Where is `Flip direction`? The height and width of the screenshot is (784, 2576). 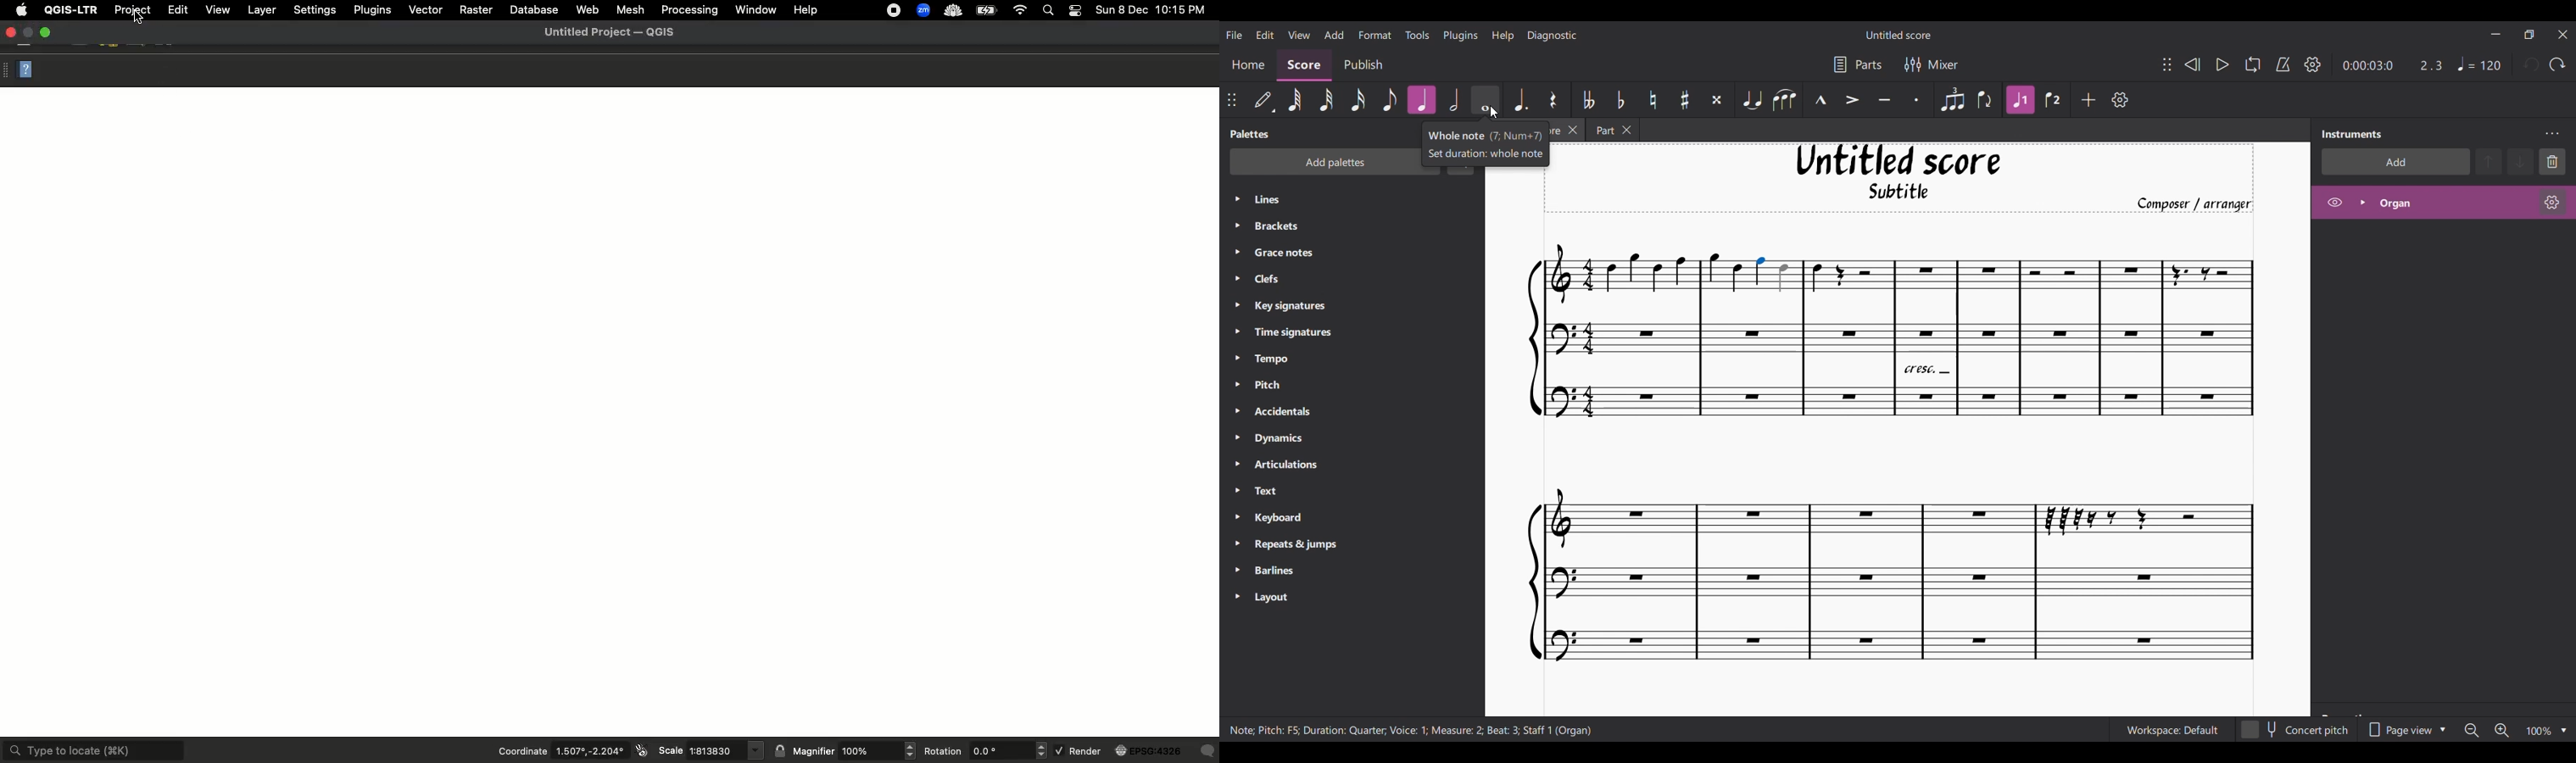 Flip direction is located at coordinates (1985, 100).